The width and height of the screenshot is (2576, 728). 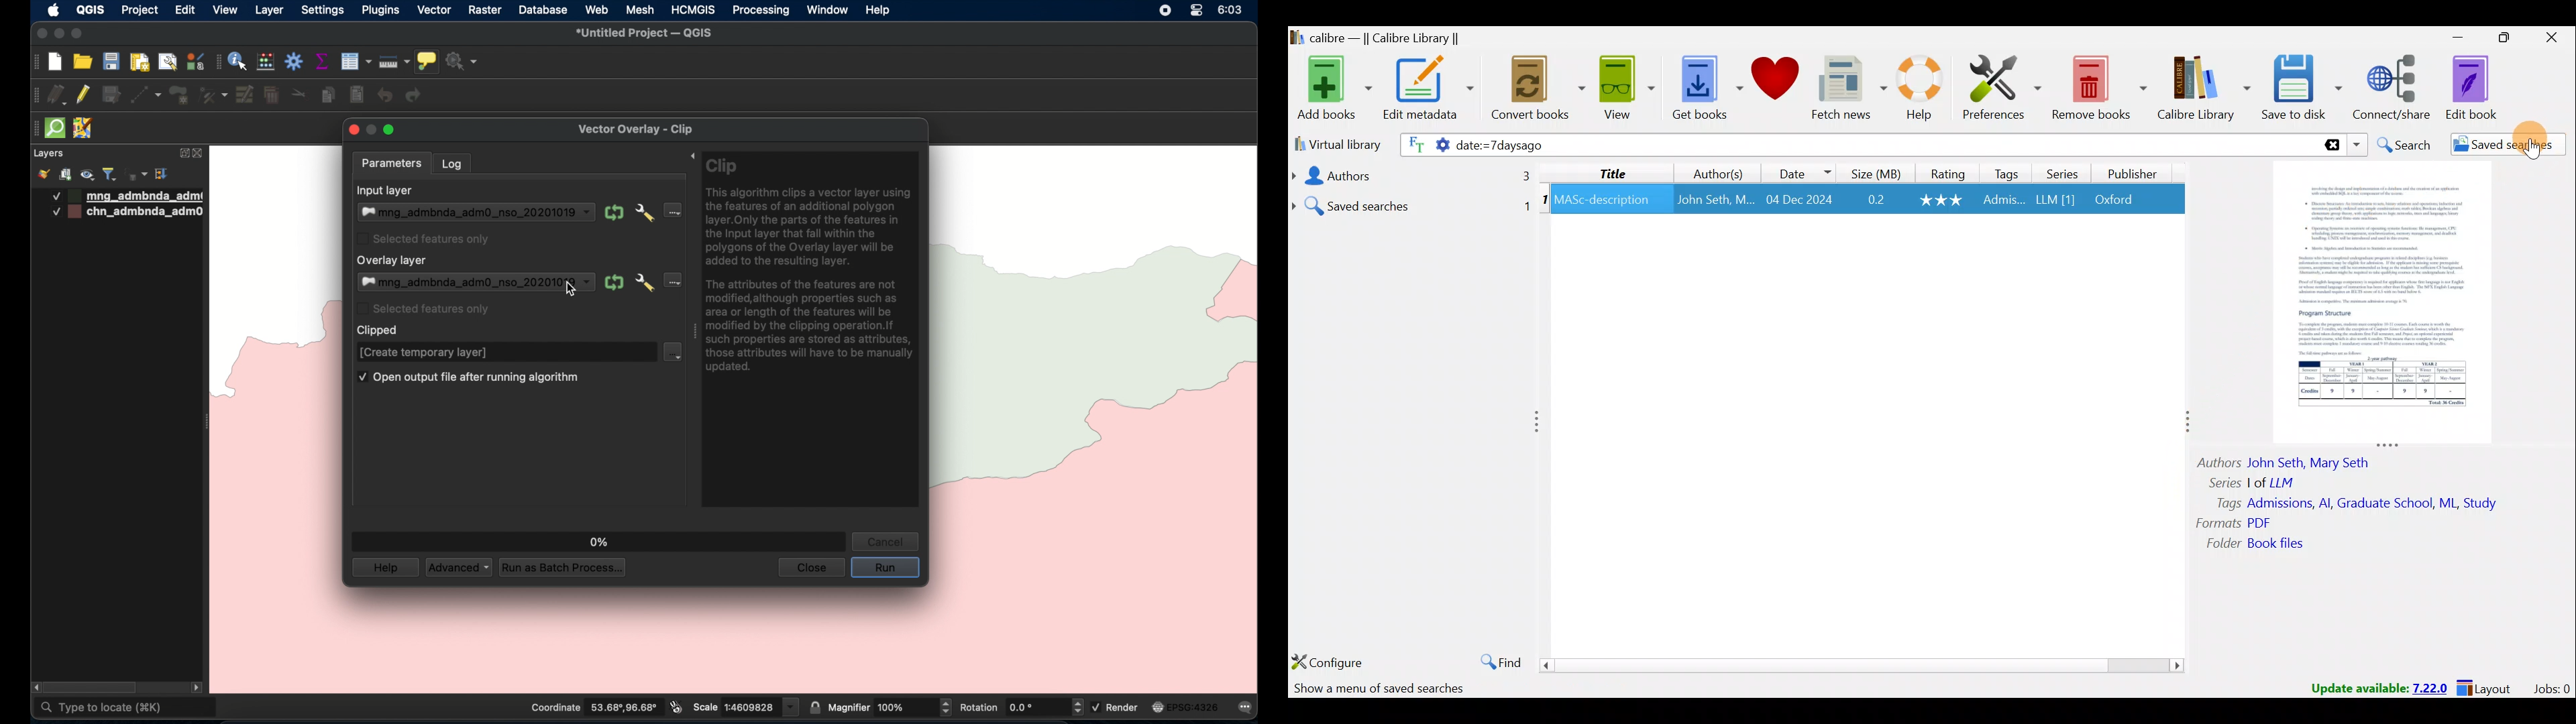 I want to click on log, so click(x=452, y=164).